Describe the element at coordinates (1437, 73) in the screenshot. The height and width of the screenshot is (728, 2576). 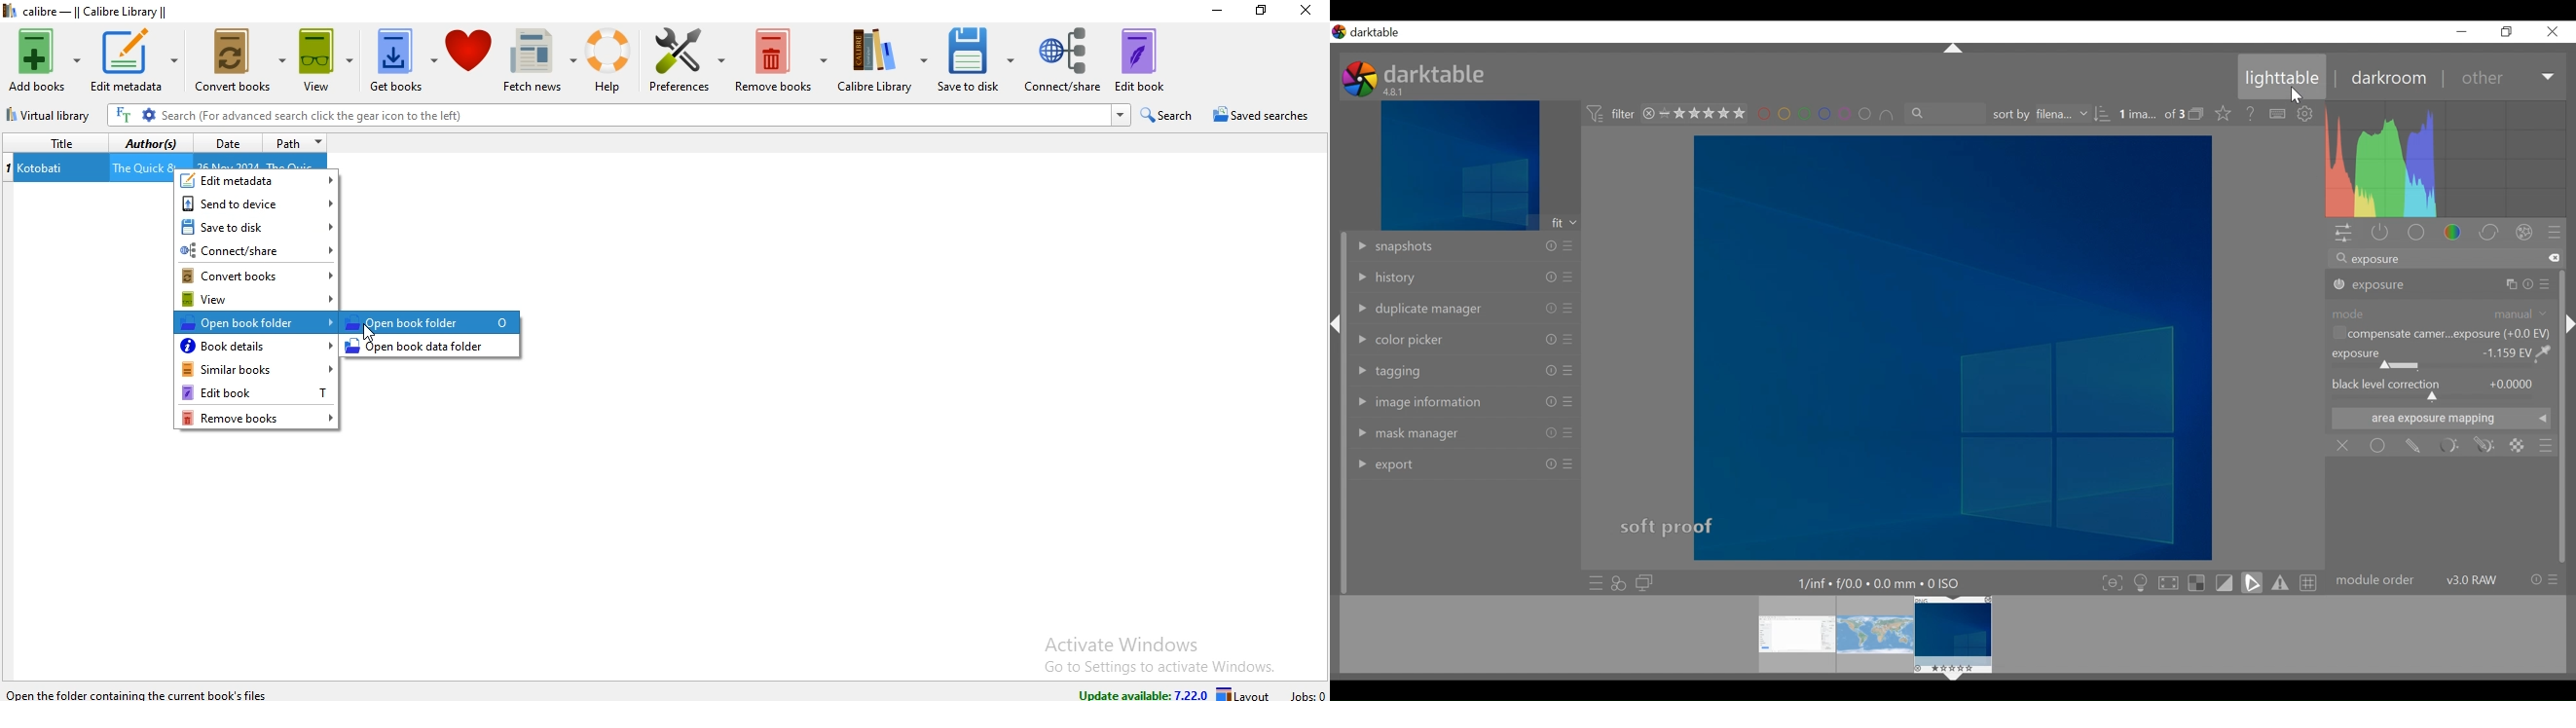
I see `darktable` at that location.